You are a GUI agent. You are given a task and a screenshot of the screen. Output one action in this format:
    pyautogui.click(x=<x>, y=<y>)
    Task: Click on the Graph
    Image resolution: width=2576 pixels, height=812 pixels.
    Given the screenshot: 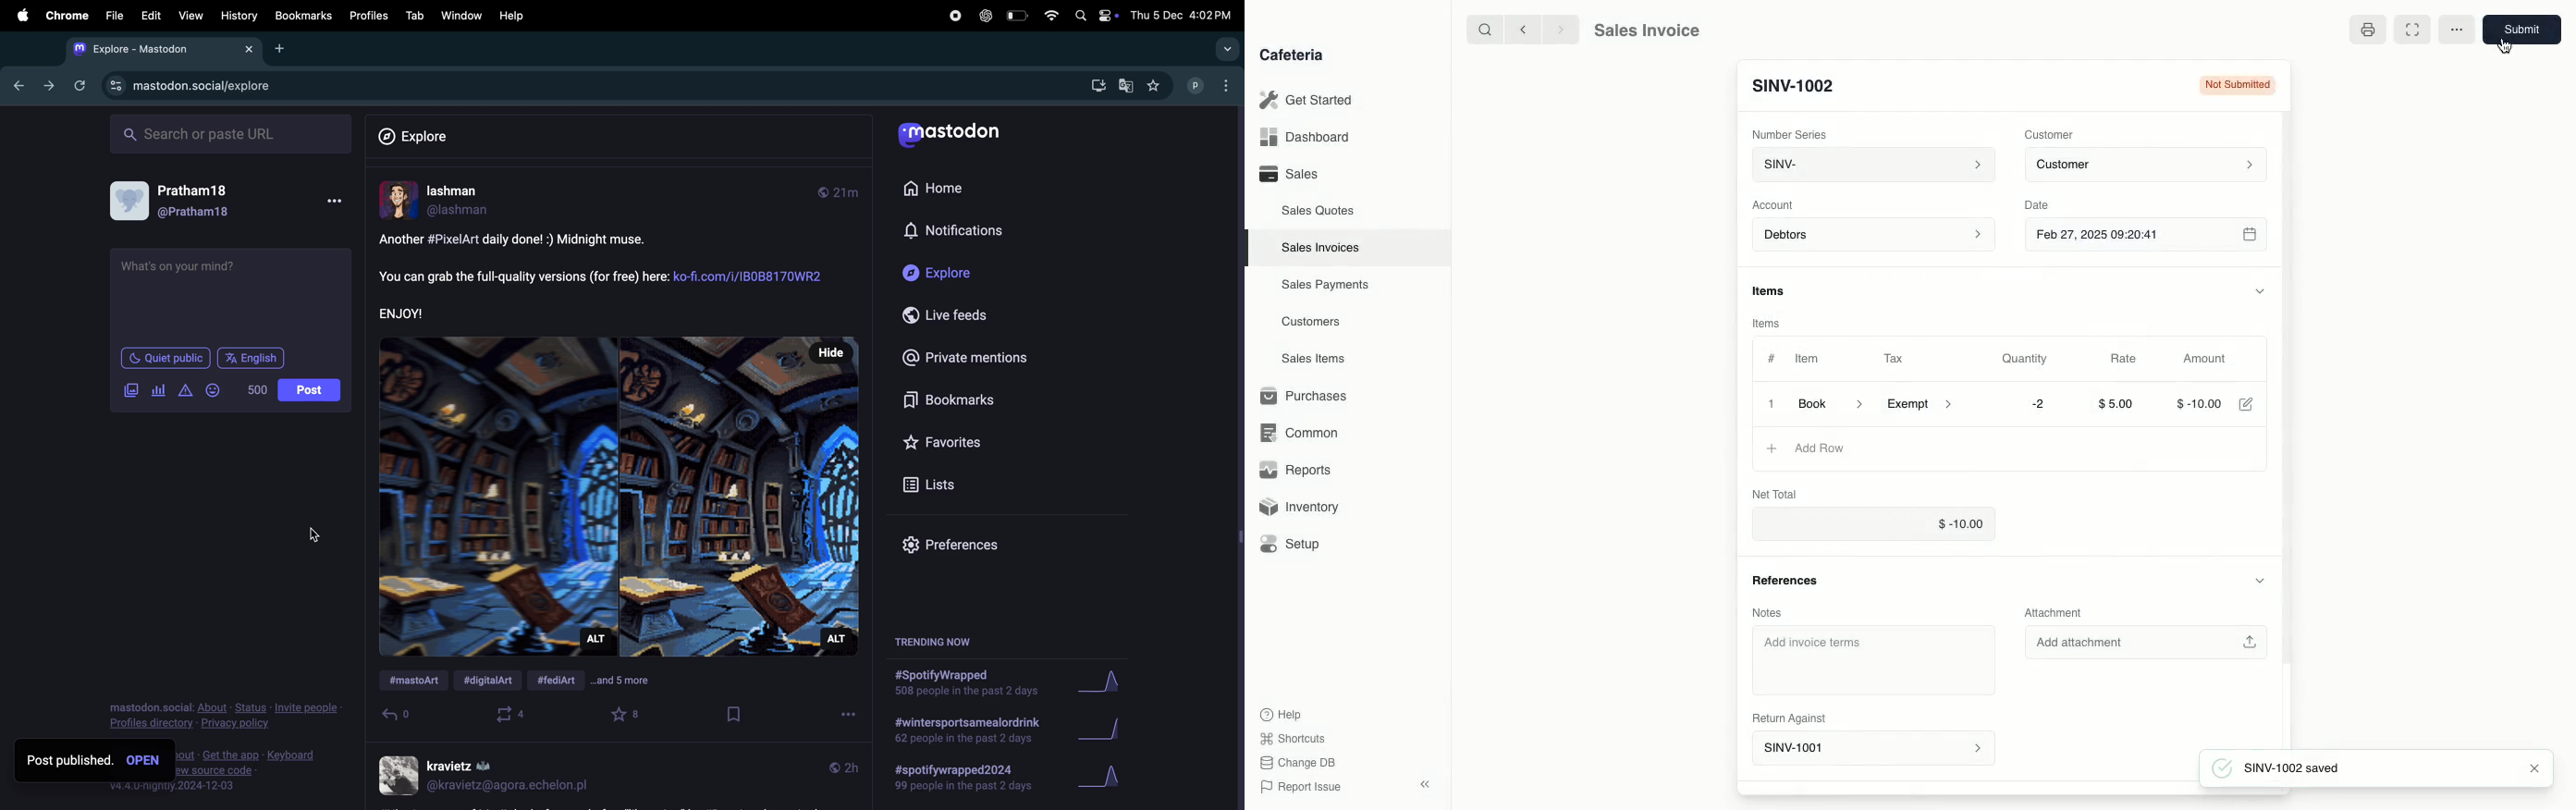 What is the action you would take?
    pyautogui.click(x=1107, y=732)
    